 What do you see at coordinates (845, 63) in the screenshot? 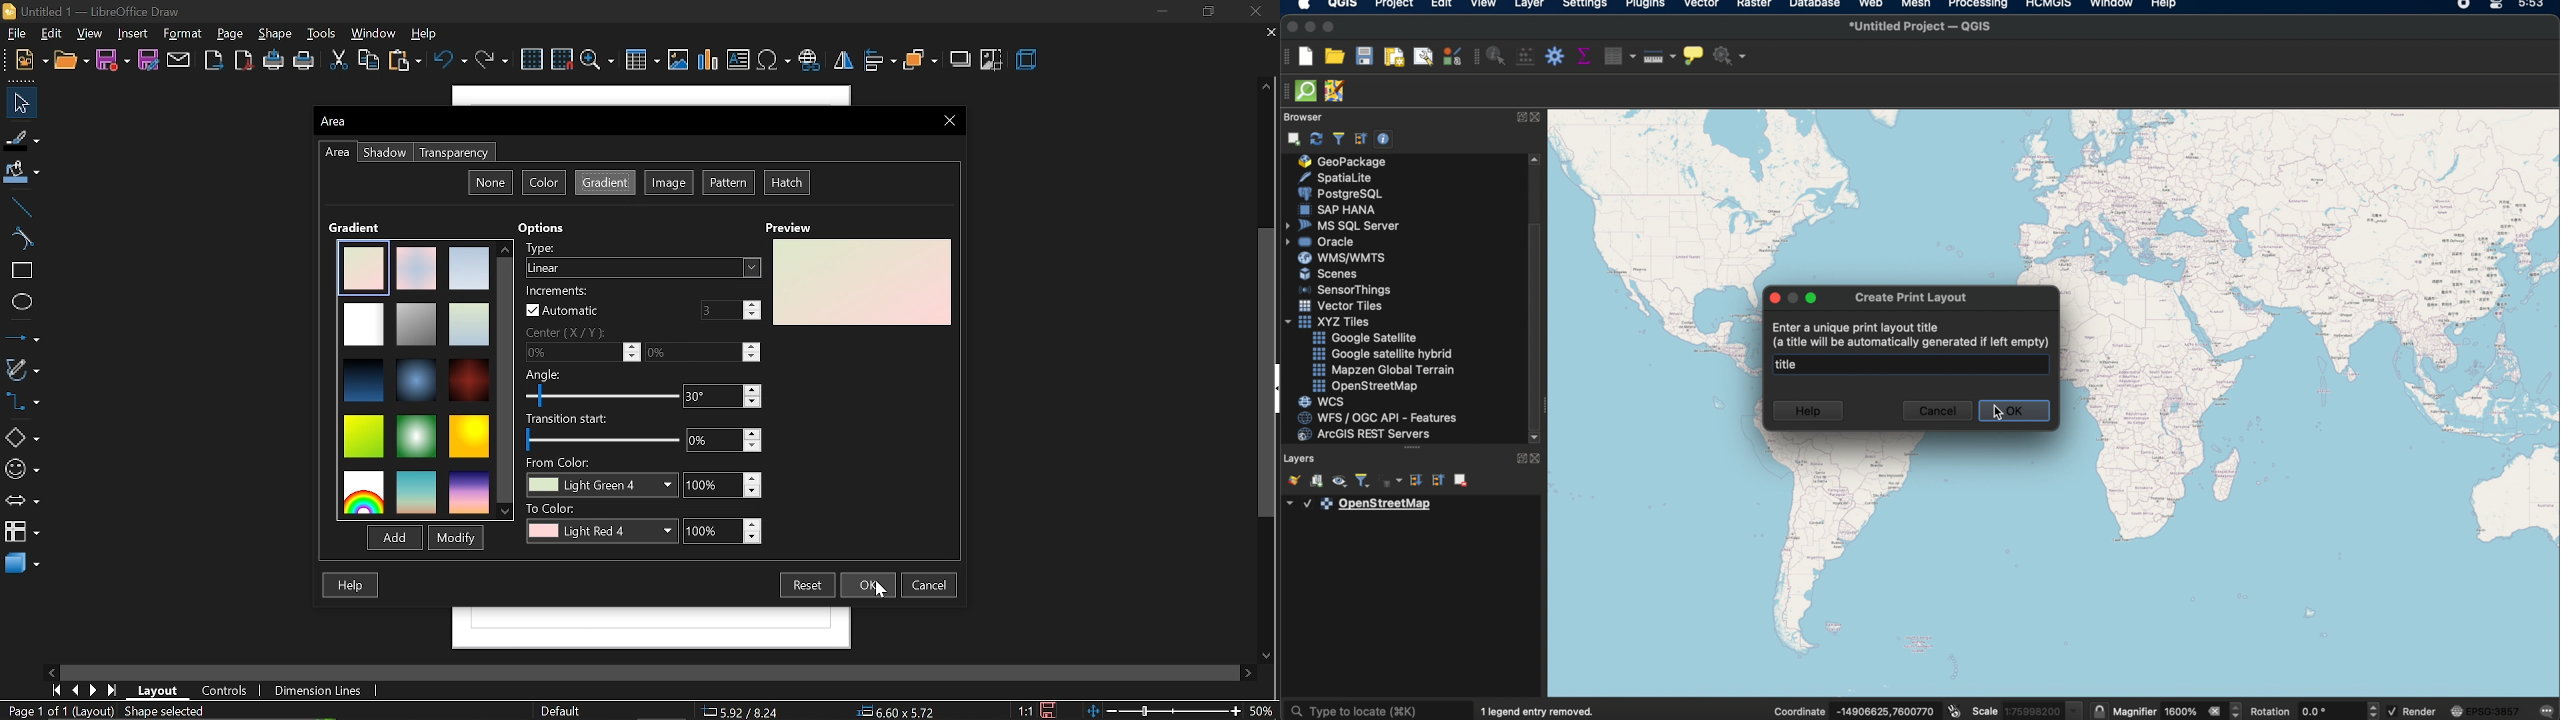
I see `flip` at bounding box center [845, 63].